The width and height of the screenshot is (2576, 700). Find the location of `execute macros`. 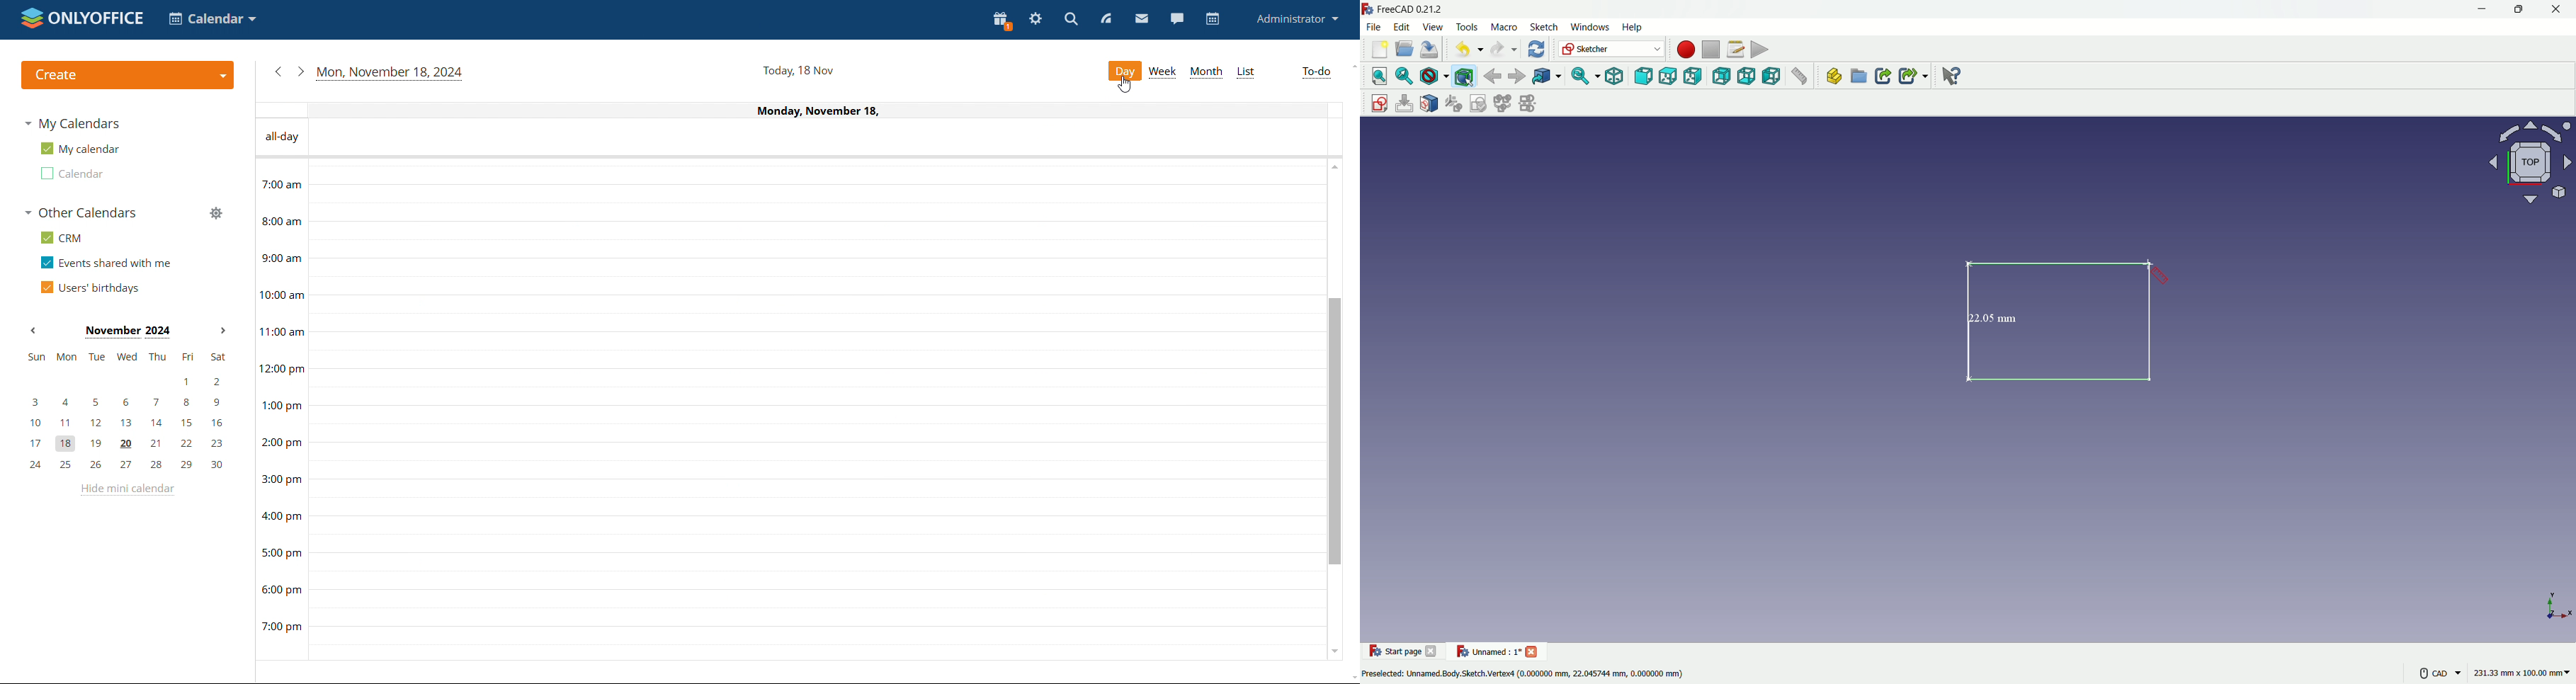

execute macros is located at coordinates (1760, 51).